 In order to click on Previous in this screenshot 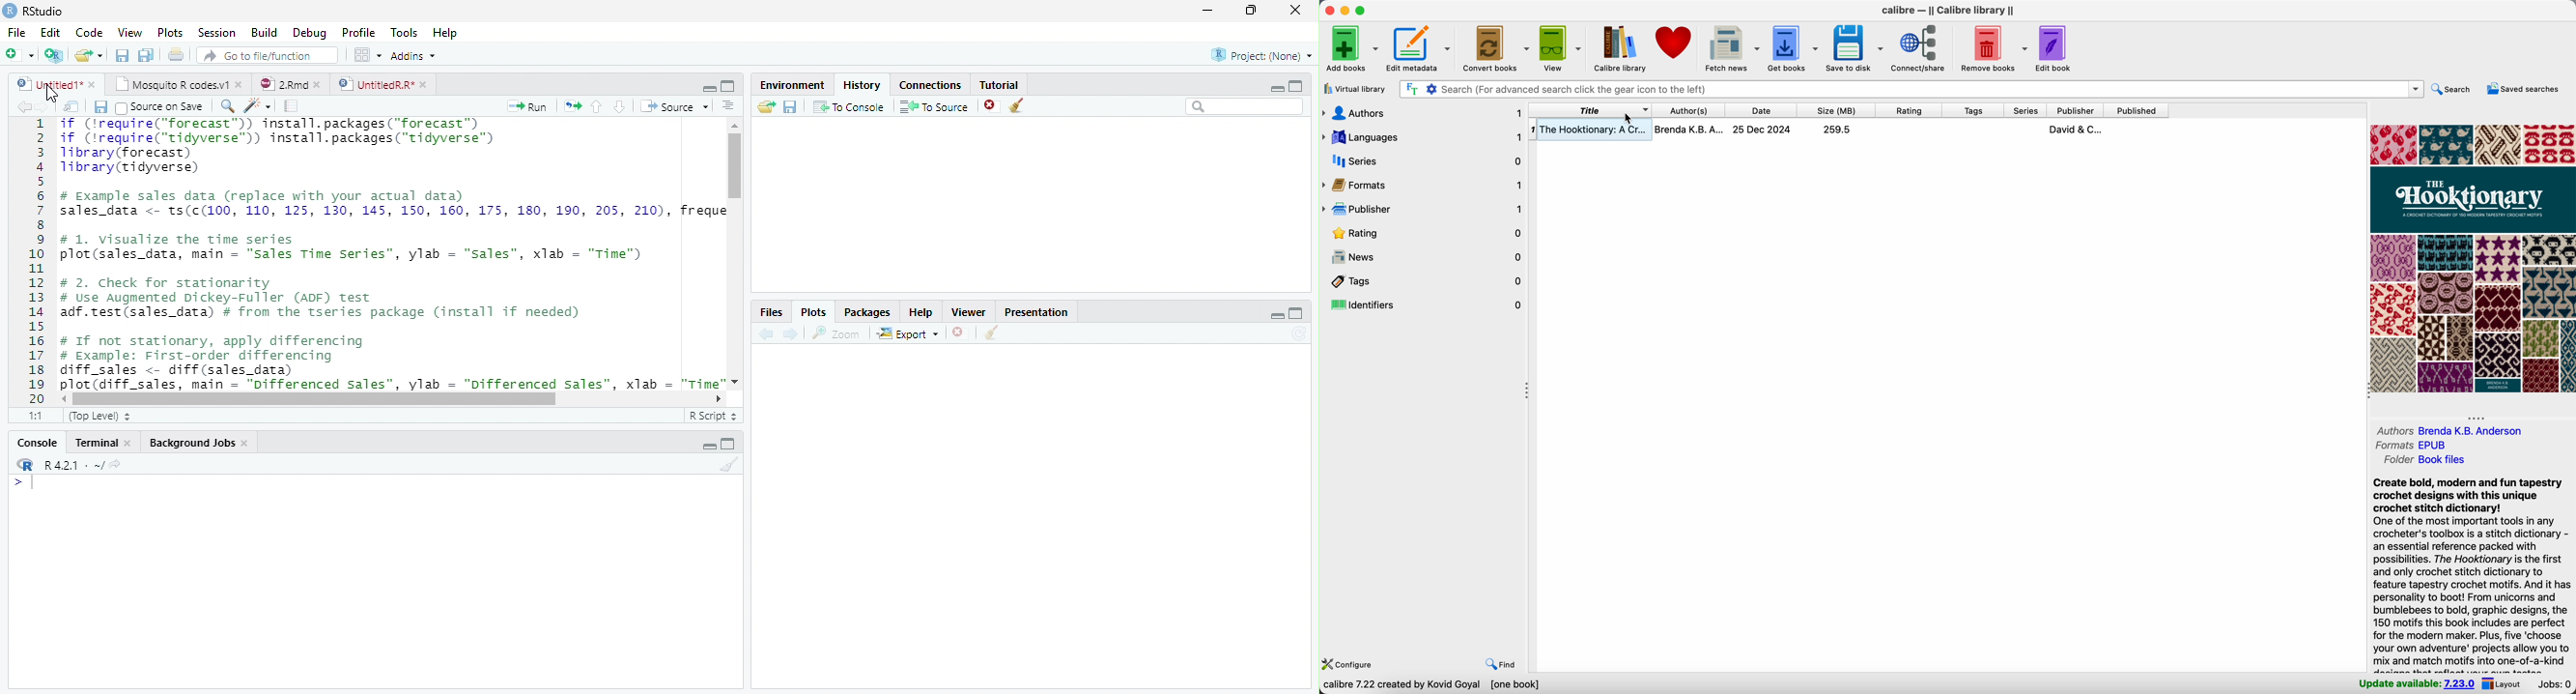, I will do `click(766, 333)`.